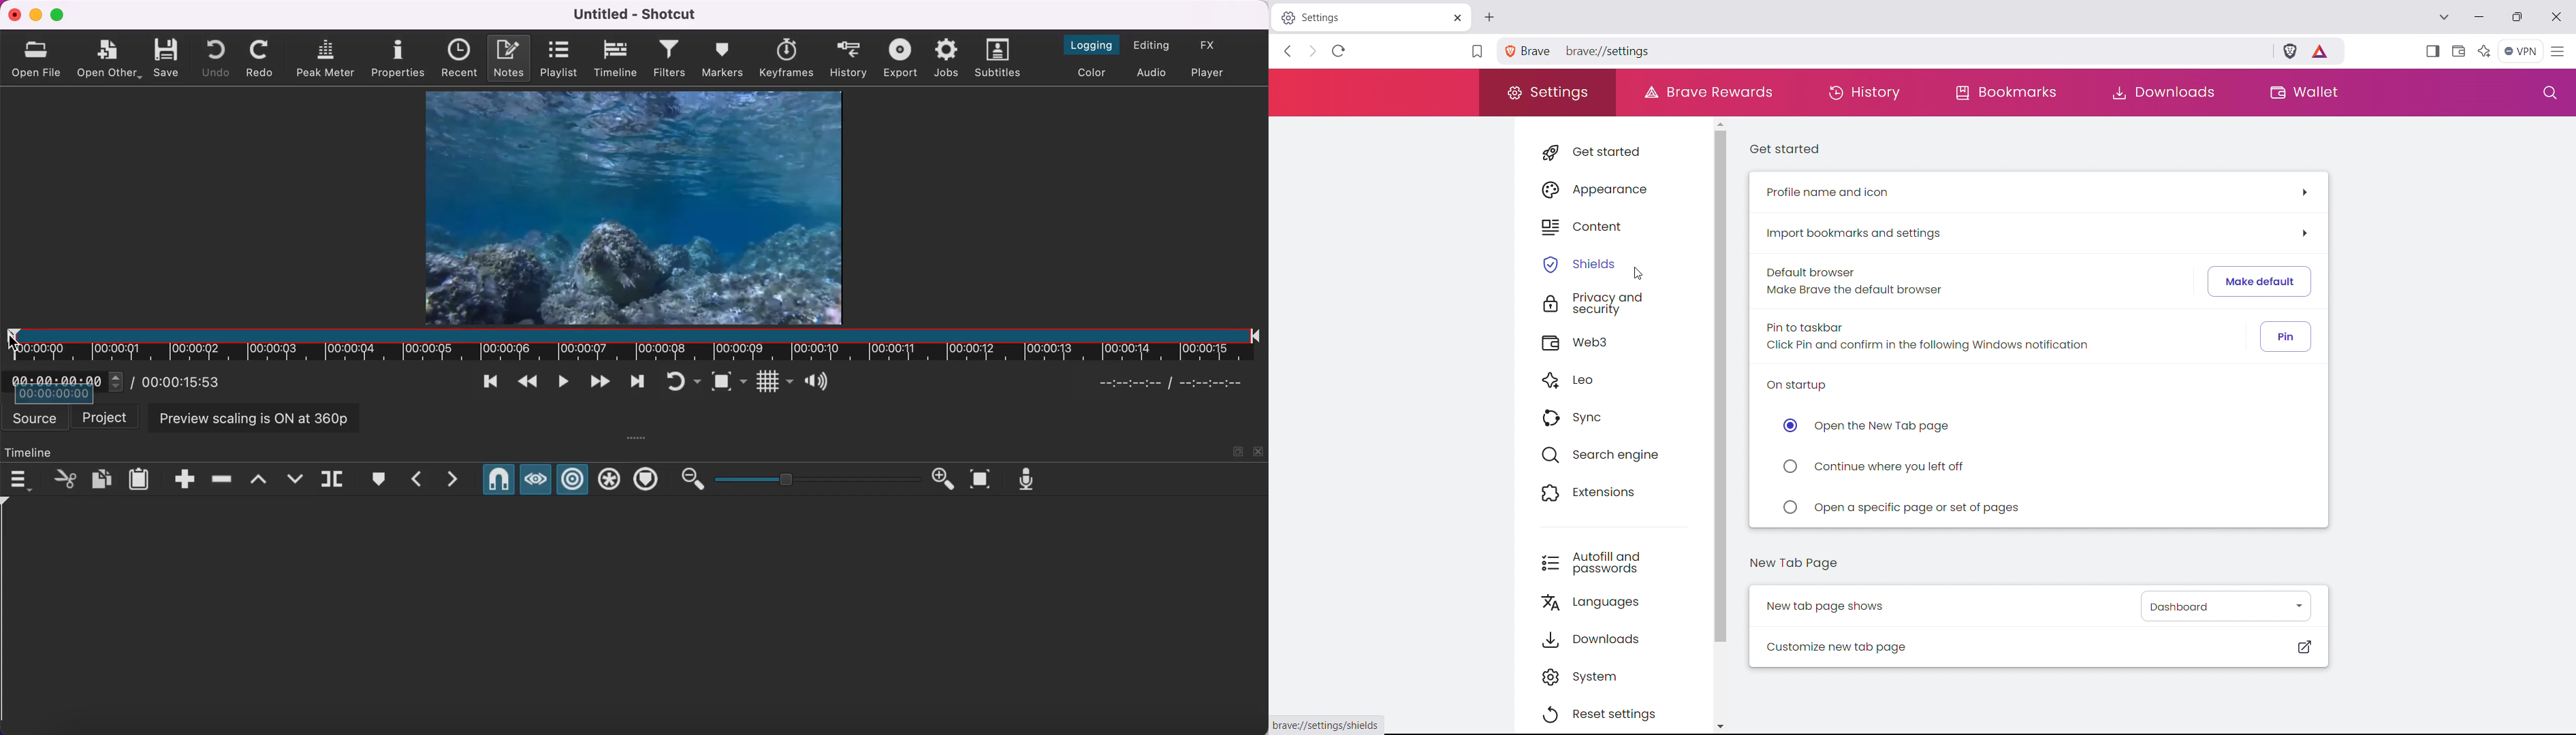  Describe the element at coordinates (218, 57) in the screenshot. I see `undo` at that location.